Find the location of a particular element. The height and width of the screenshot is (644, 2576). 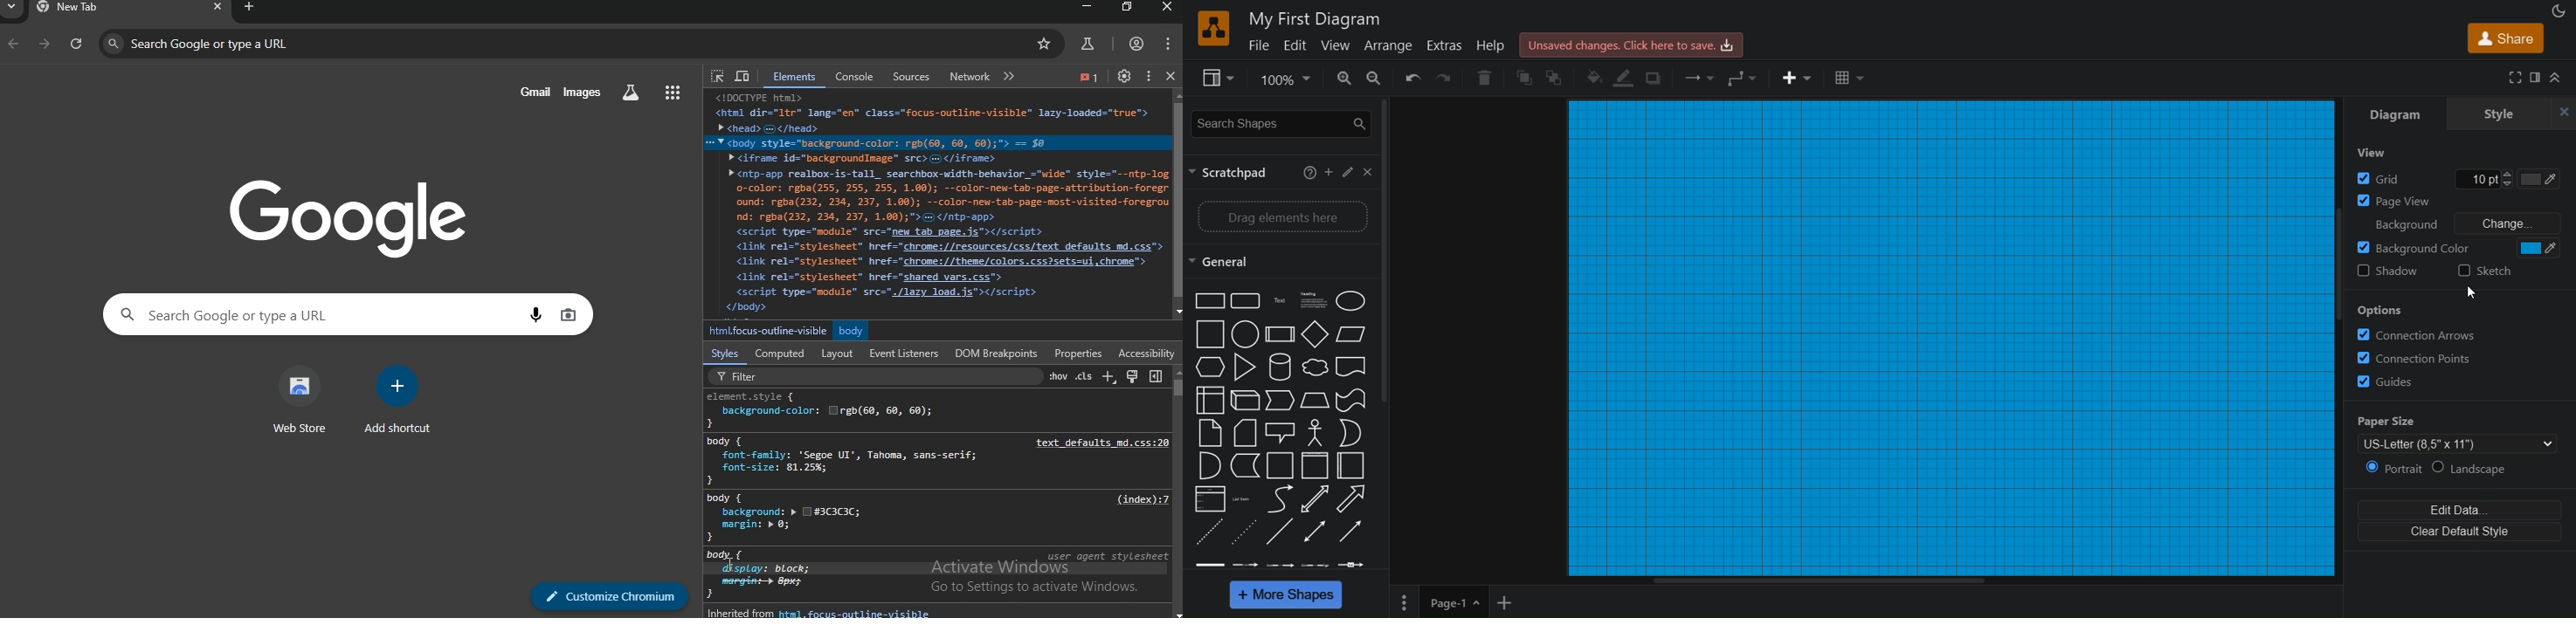

shadow is located at coordinates (1658, 80).